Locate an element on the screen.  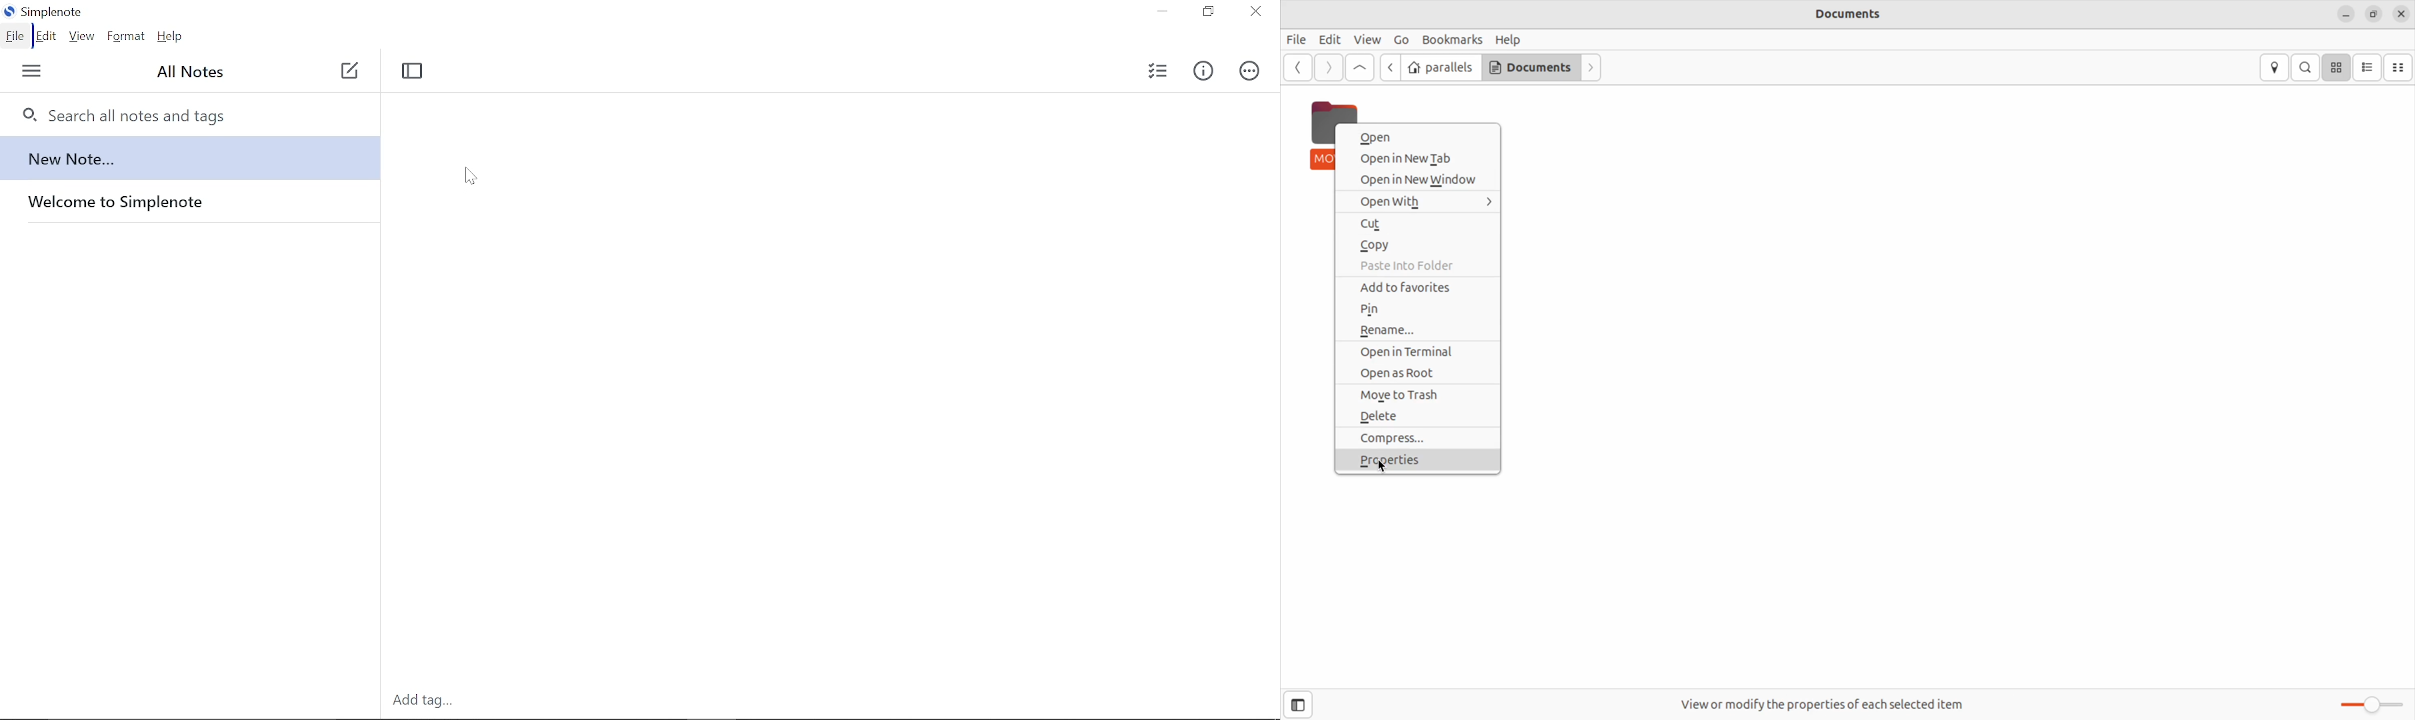
Restore down is located at coordinates (1206, 14).